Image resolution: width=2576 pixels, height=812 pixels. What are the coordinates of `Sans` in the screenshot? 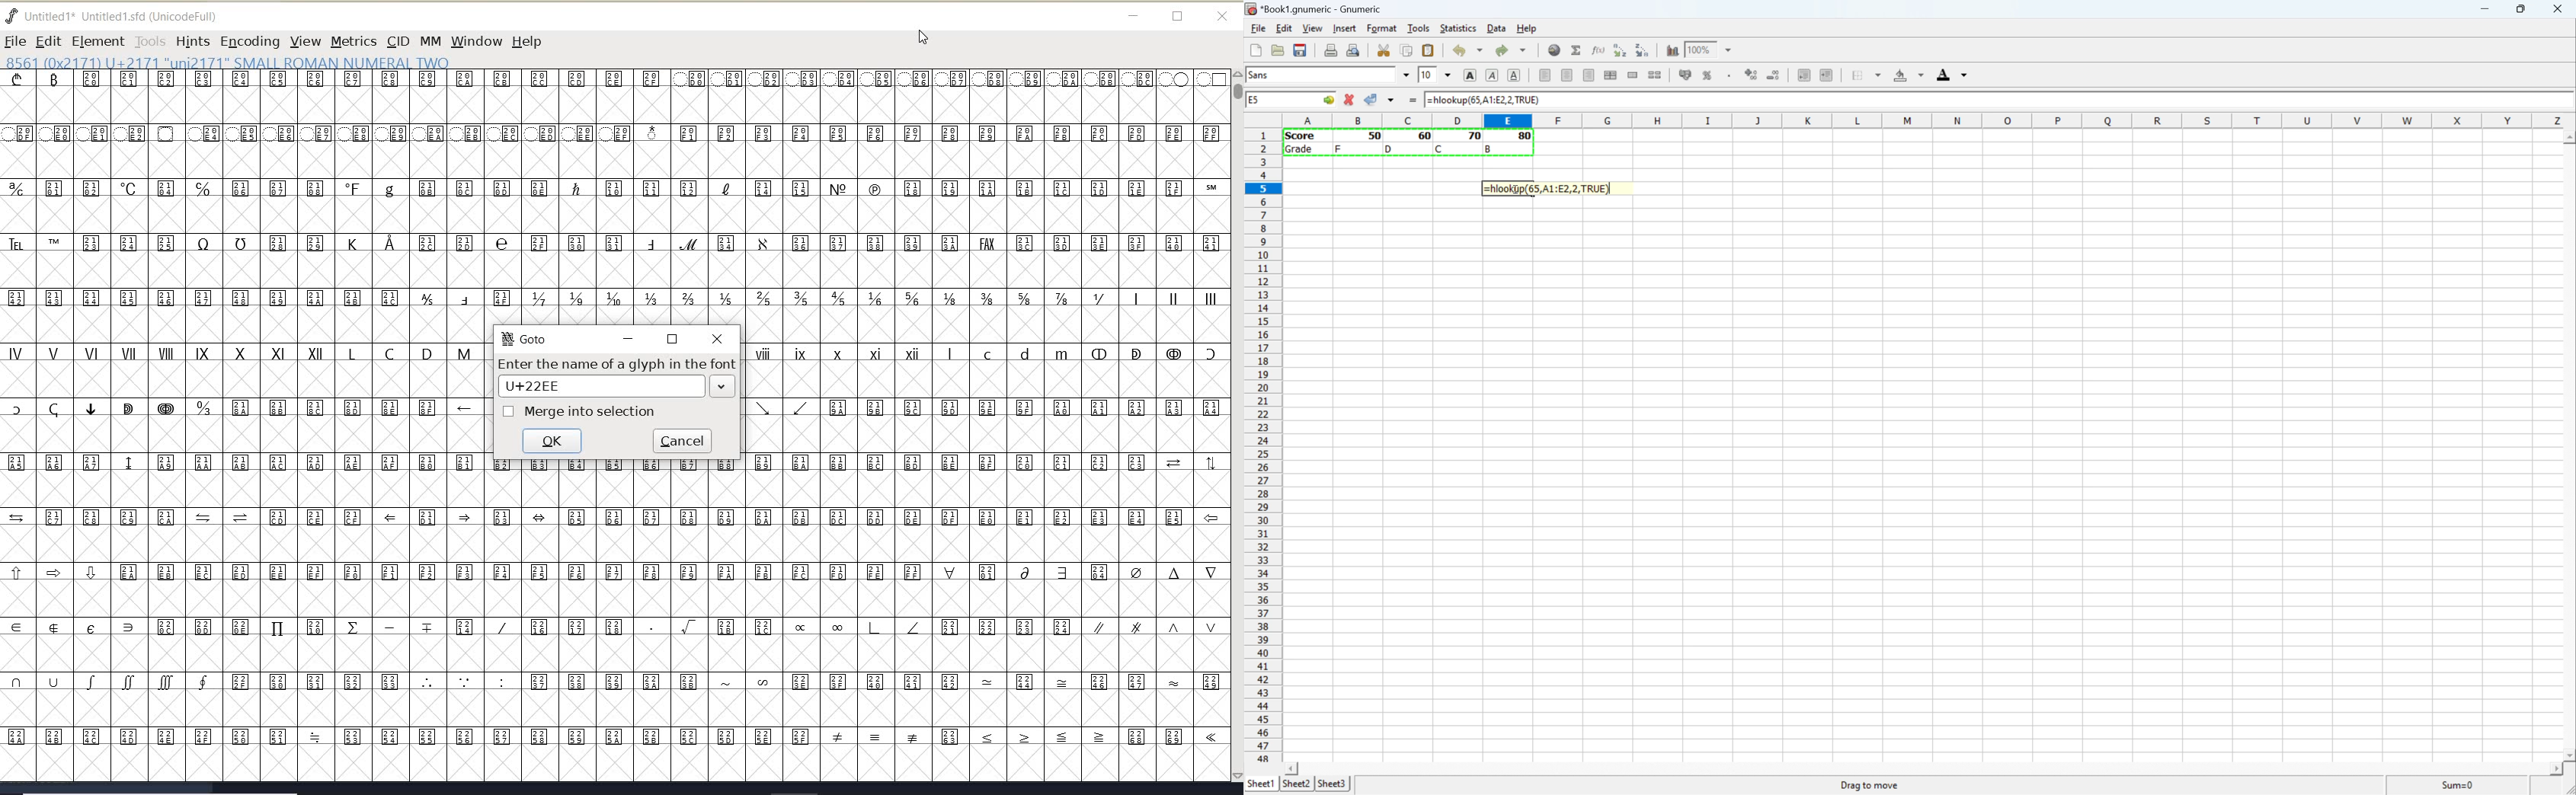 It's located at (1274, 76).